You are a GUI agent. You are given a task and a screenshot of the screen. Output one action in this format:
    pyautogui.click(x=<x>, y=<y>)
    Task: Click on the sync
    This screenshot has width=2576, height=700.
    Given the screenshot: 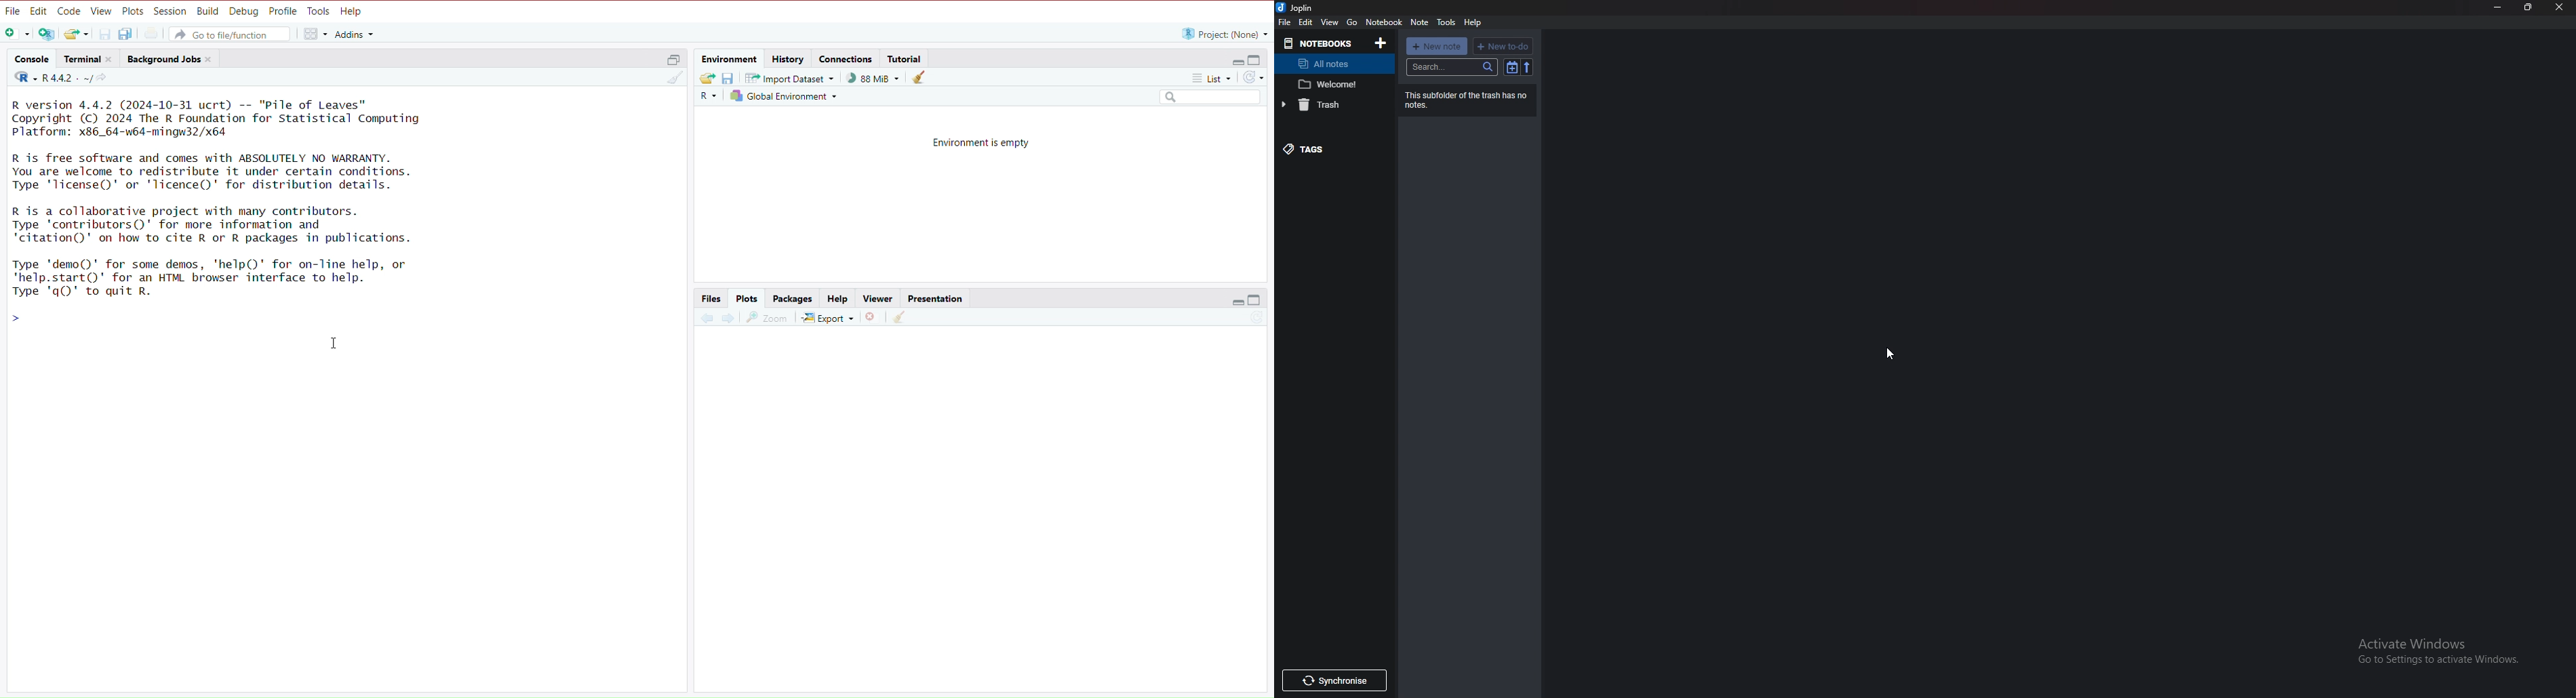 What is the action you would take?
    pyautogui.click(x=1335, y=681)
    